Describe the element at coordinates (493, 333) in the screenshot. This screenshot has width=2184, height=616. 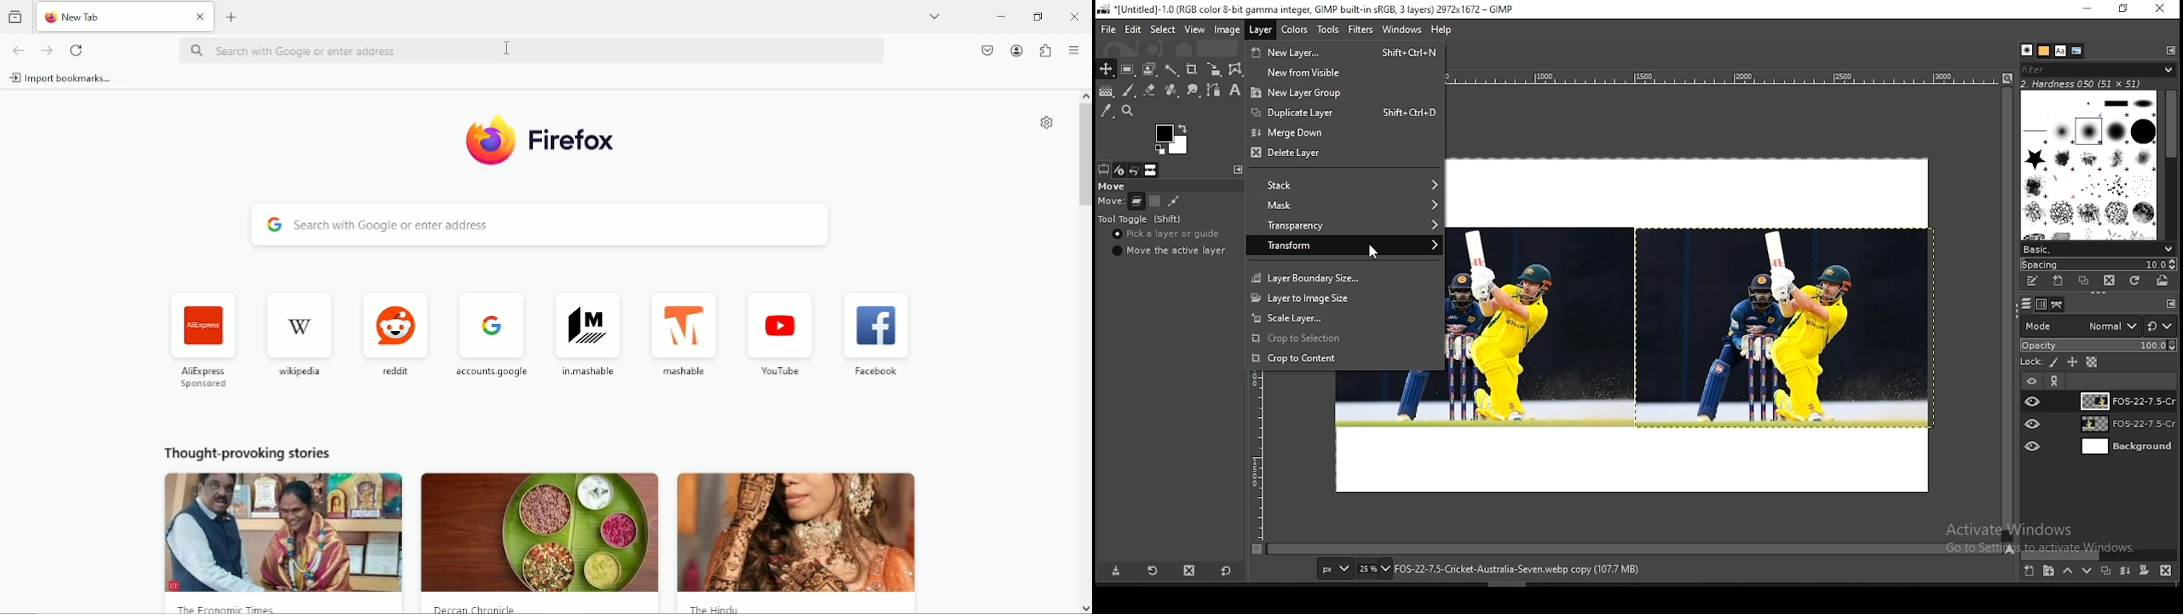
I see `accounts google` at that location.